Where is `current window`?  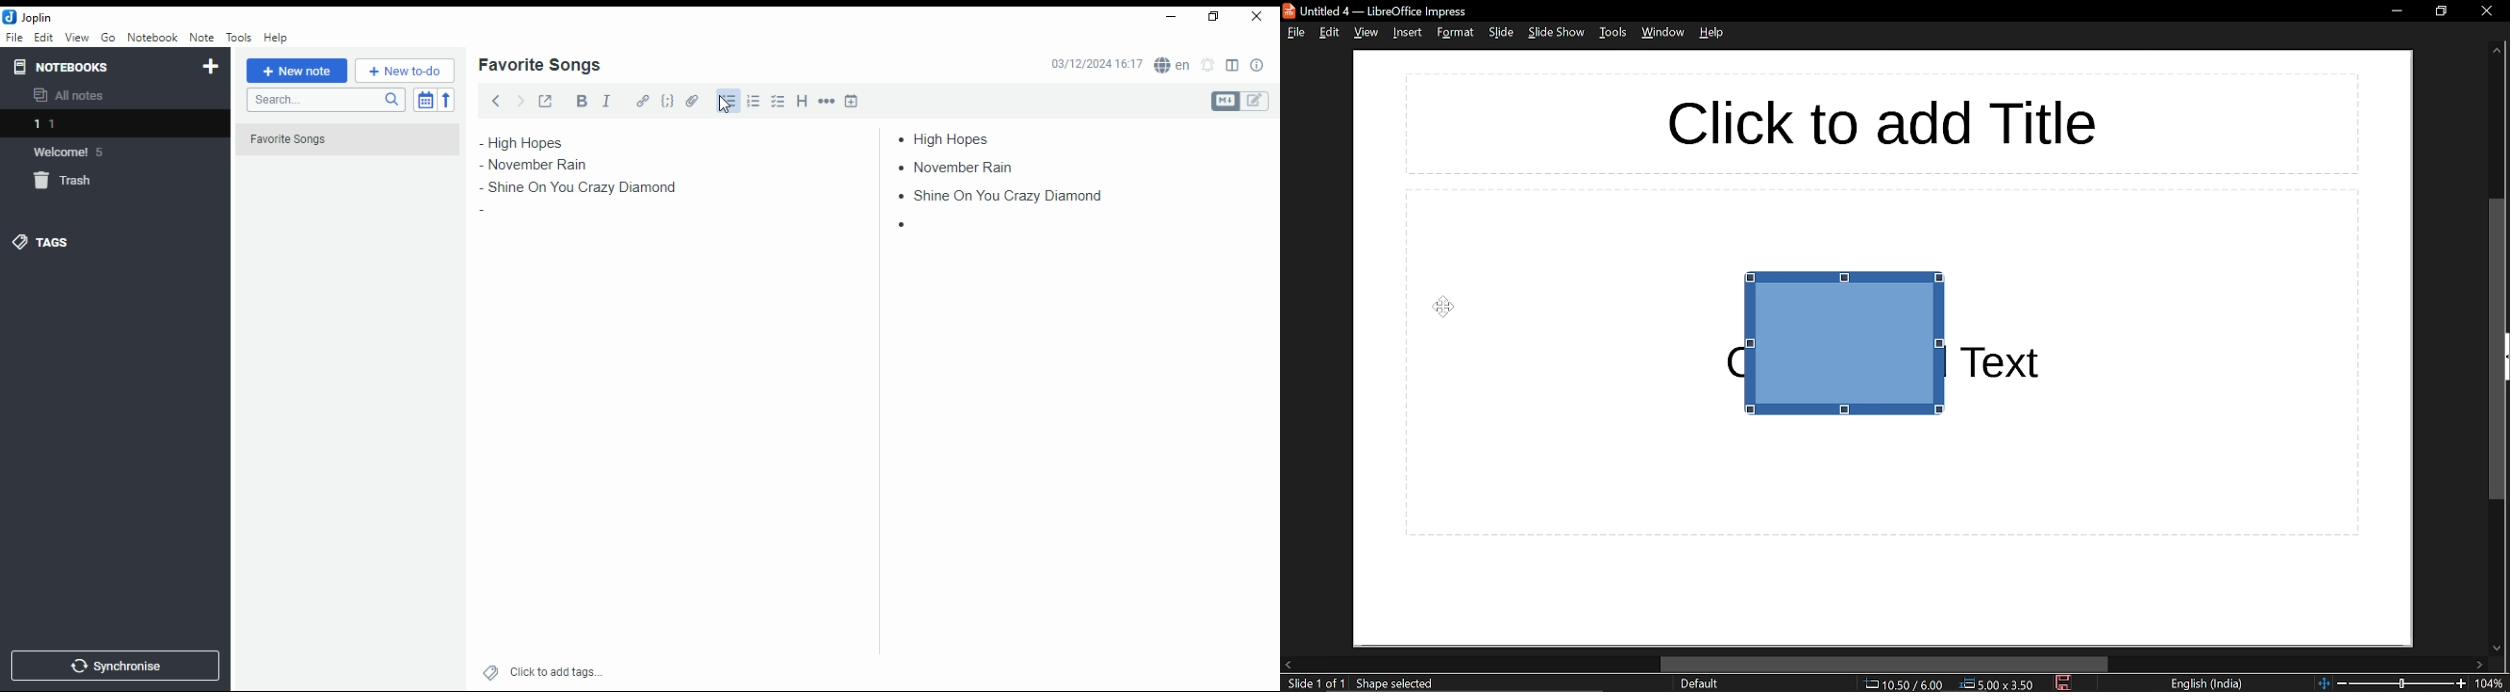
current window is located at coordinates (1376, 11).